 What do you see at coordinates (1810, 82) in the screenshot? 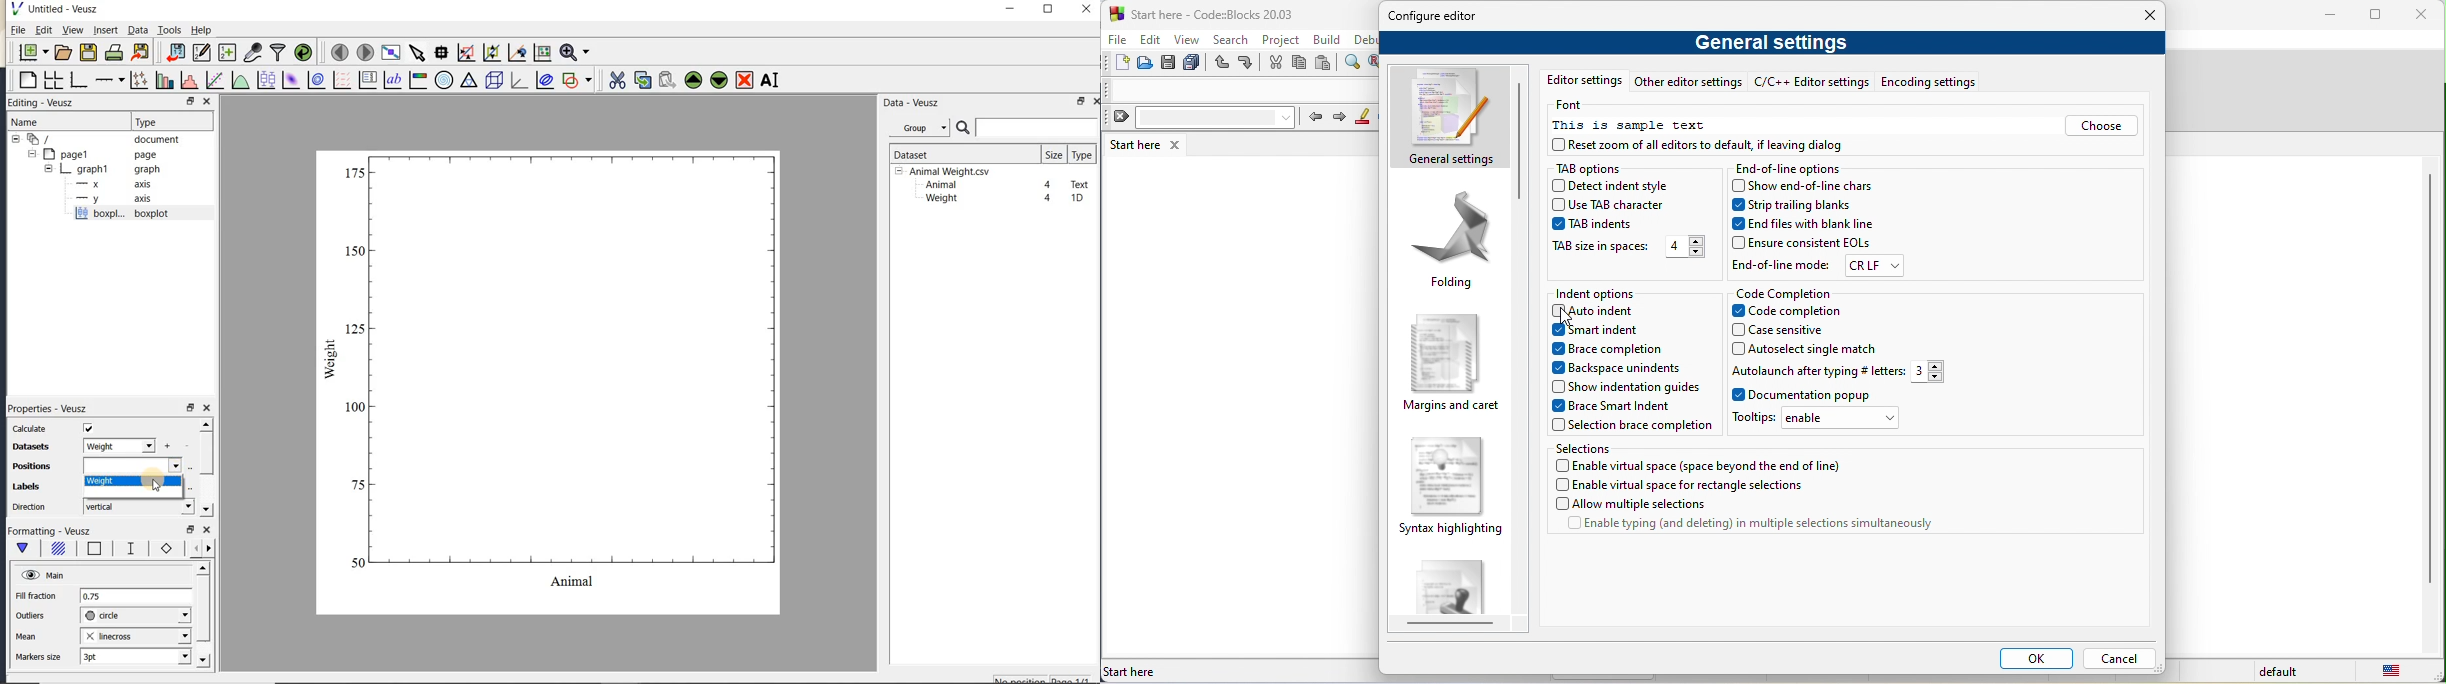
I see `c/c ++ editor settings` at bounding box center [1810, 82].